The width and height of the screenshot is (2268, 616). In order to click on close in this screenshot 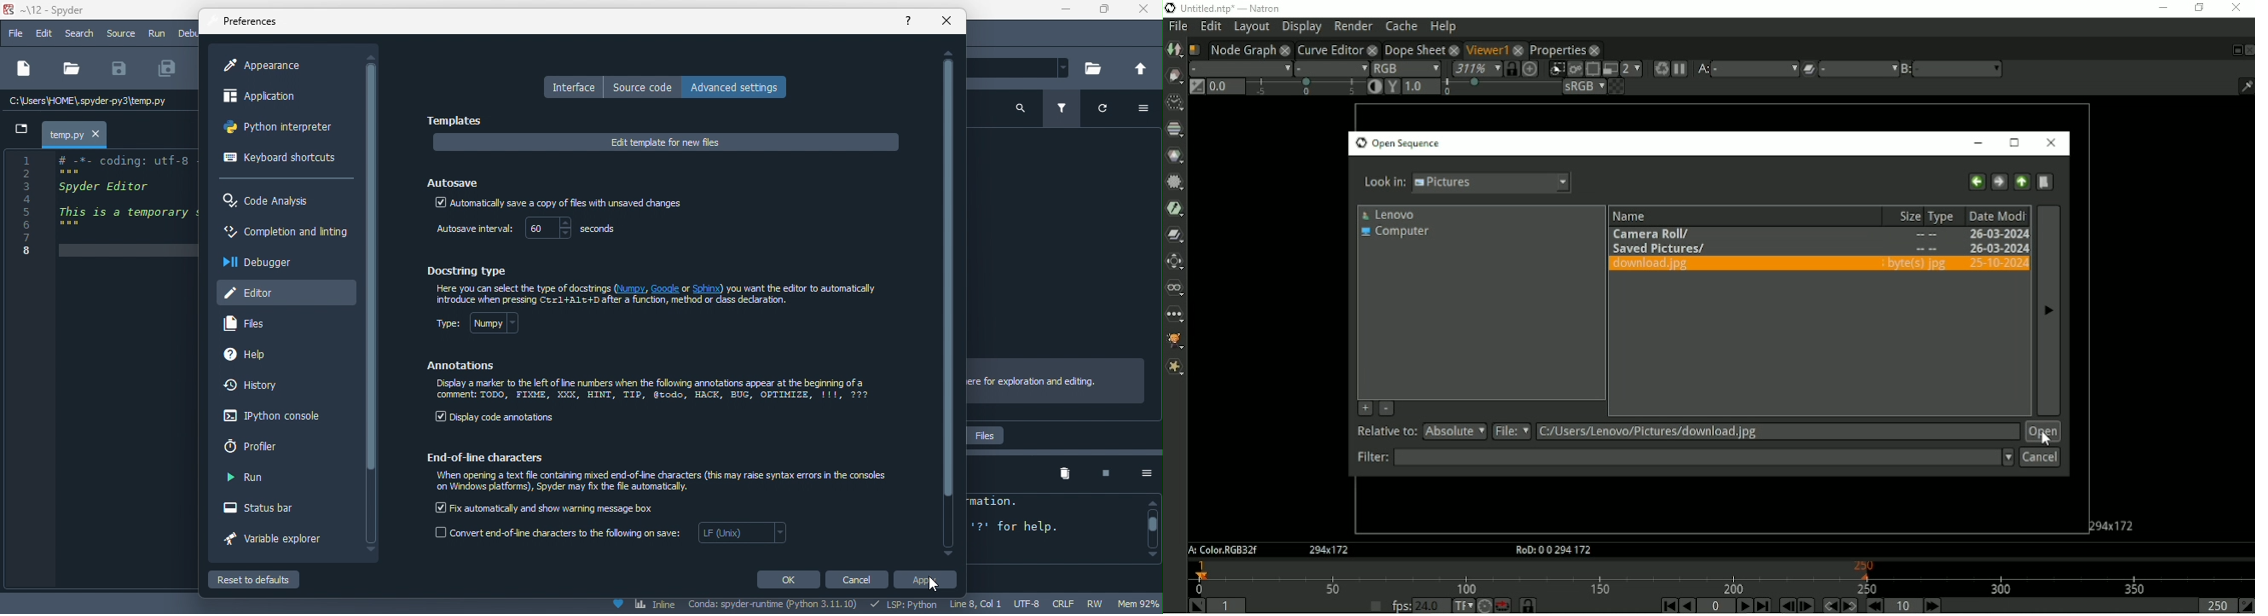, I will do `click(1144, 12)`.